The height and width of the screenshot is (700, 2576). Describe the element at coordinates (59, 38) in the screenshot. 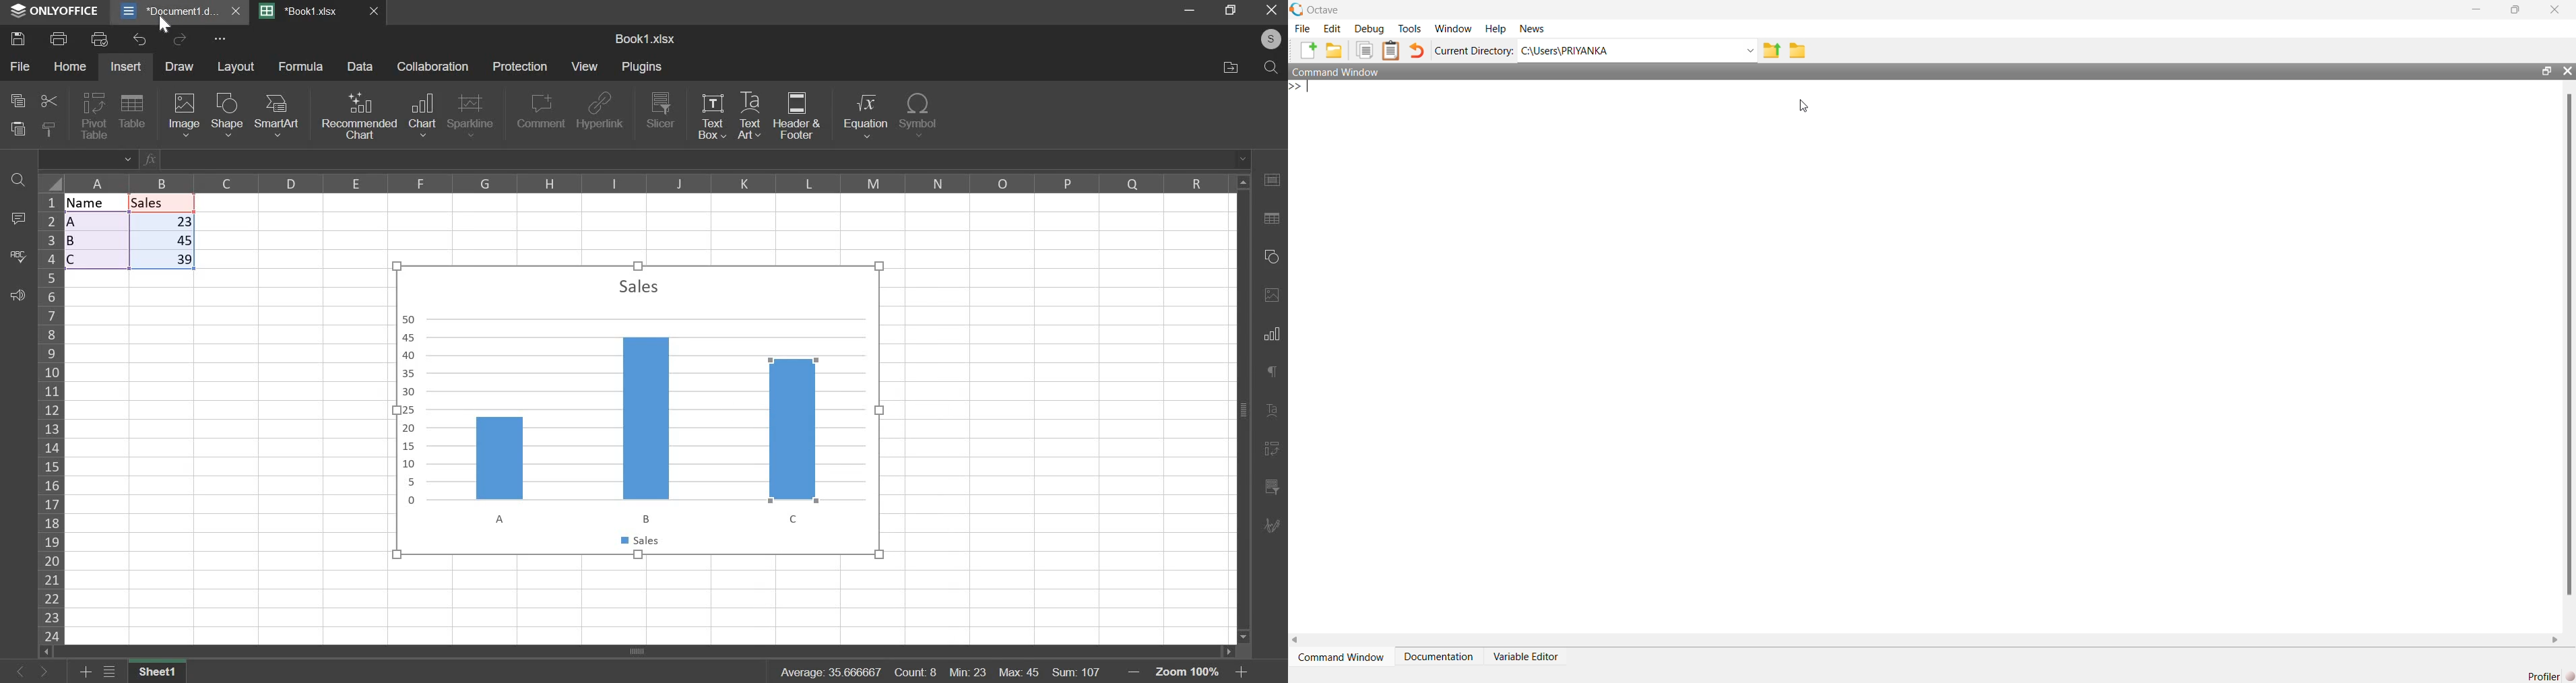

I see `print` at that location.